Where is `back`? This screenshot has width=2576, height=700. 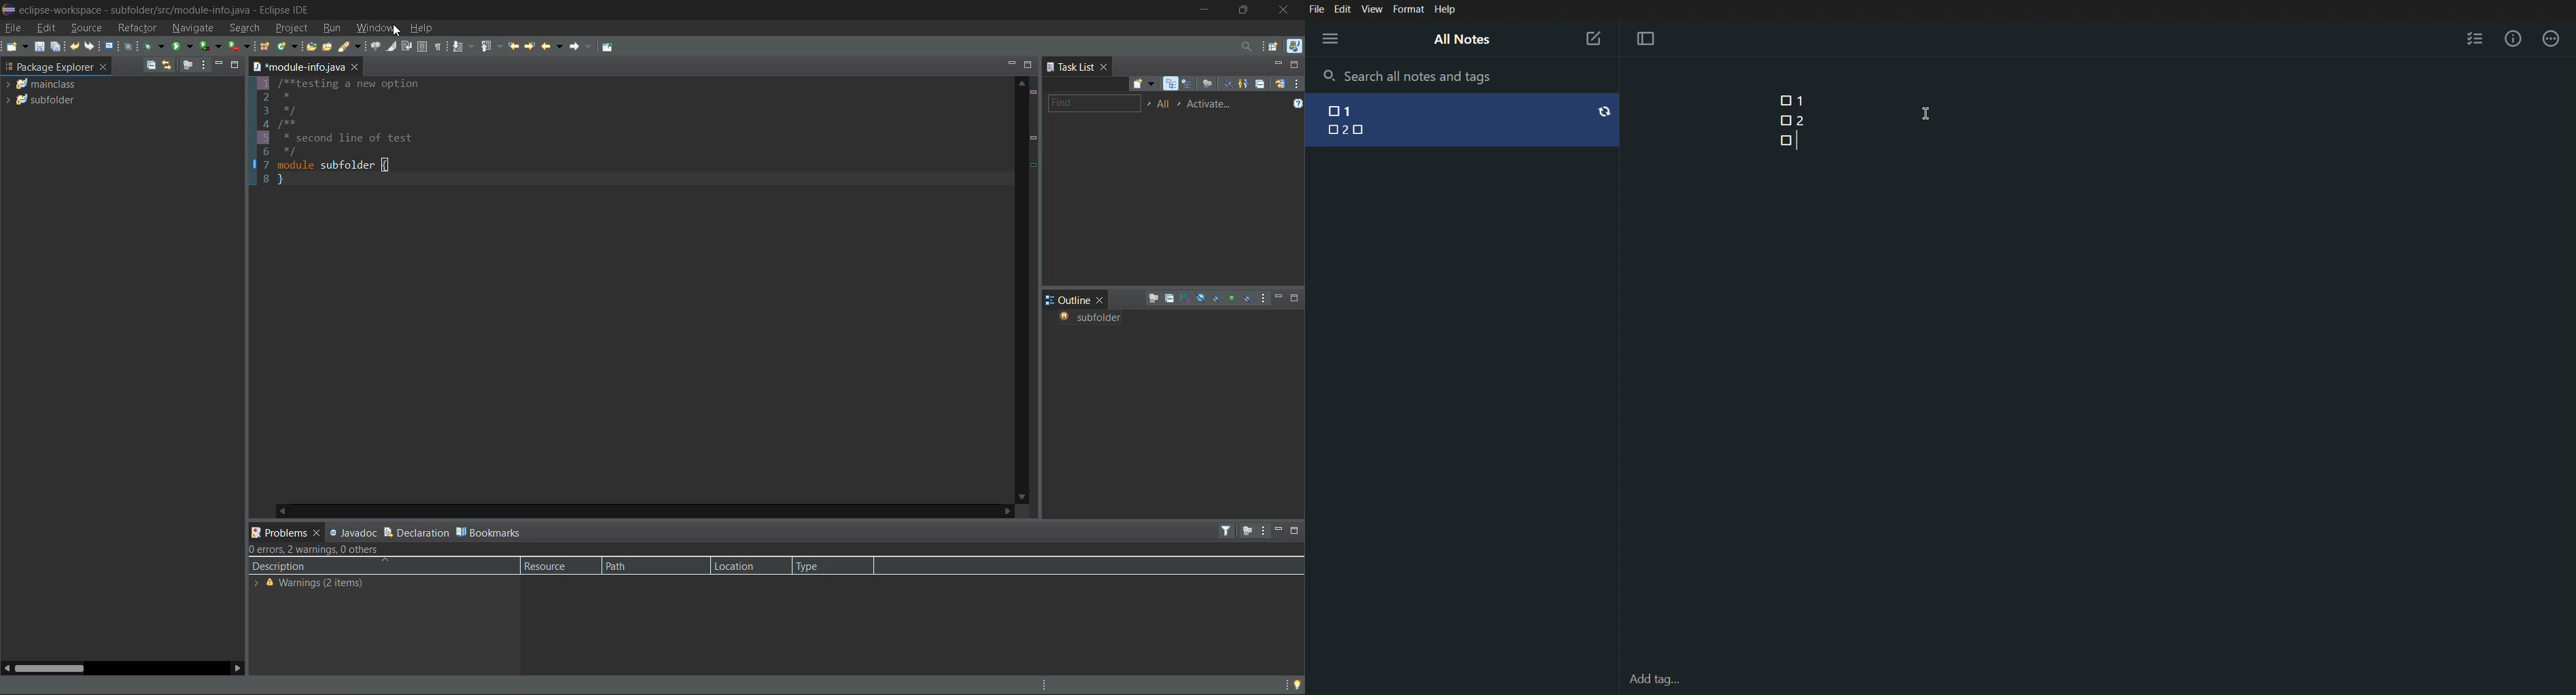
back is located at coordinates (553, 45).